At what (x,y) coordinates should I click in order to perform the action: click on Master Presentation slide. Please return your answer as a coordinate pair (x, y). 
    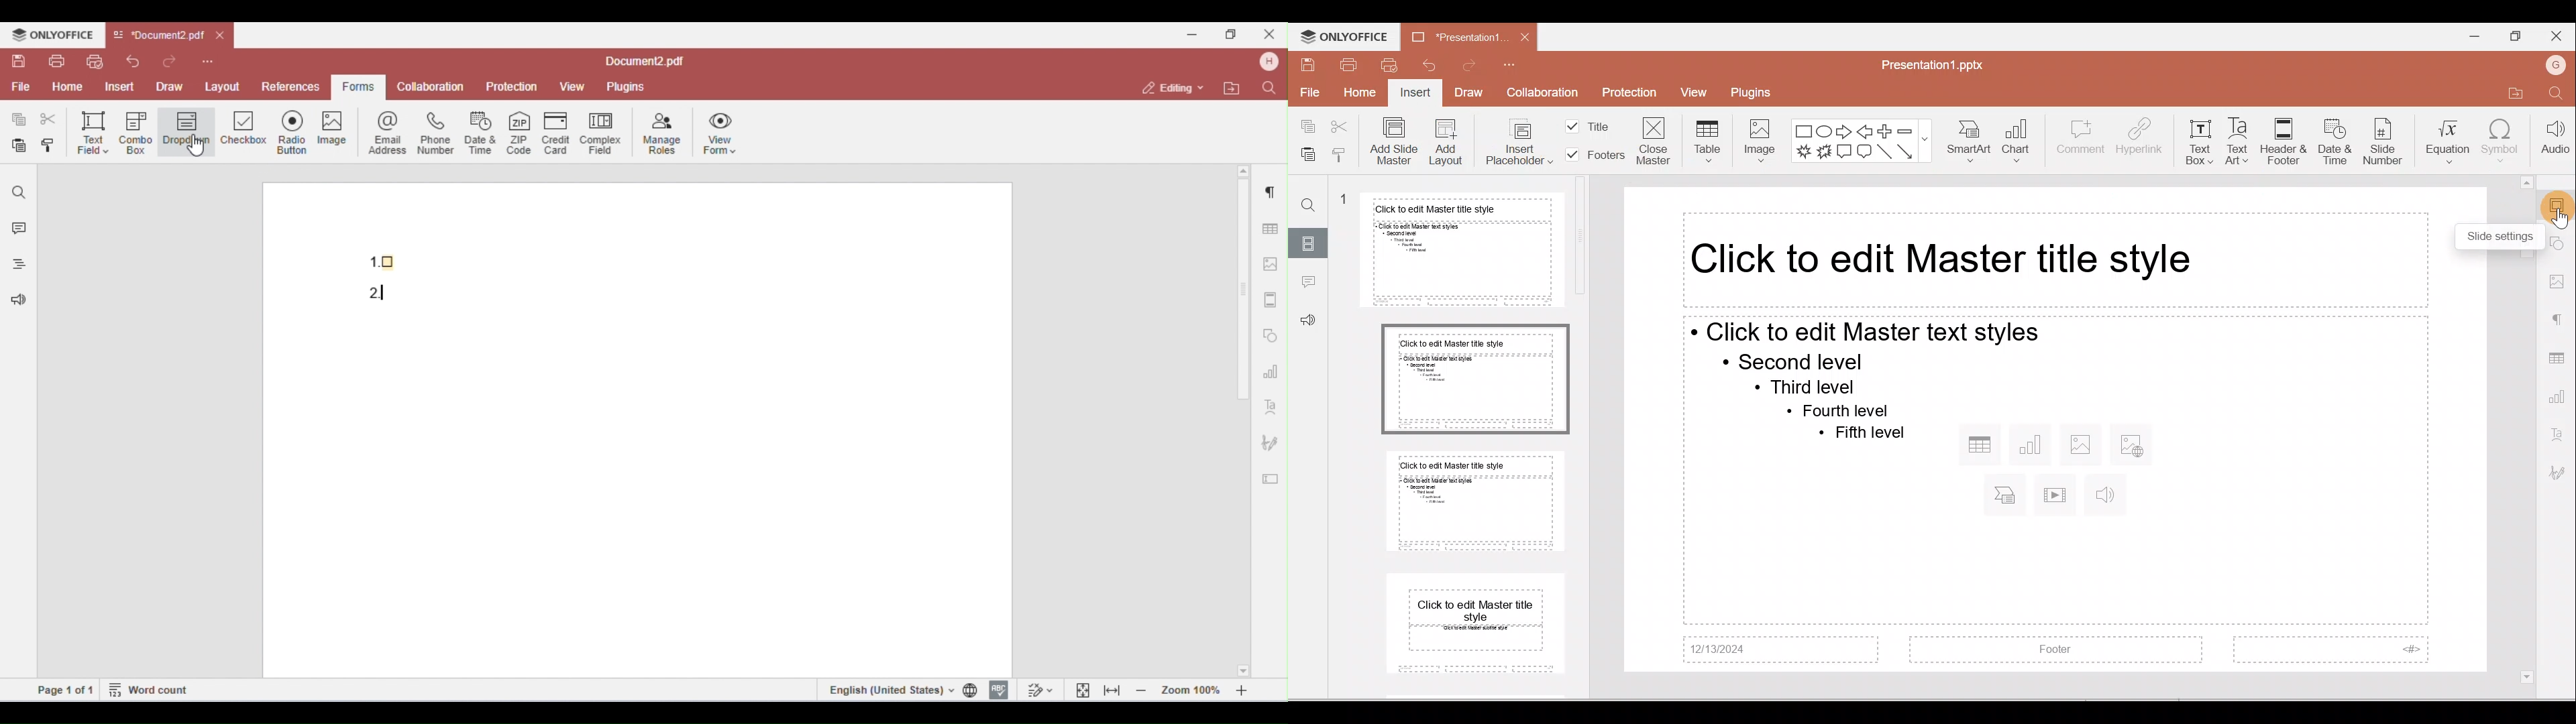
    Looking at the image, I should click on (2047, 432).